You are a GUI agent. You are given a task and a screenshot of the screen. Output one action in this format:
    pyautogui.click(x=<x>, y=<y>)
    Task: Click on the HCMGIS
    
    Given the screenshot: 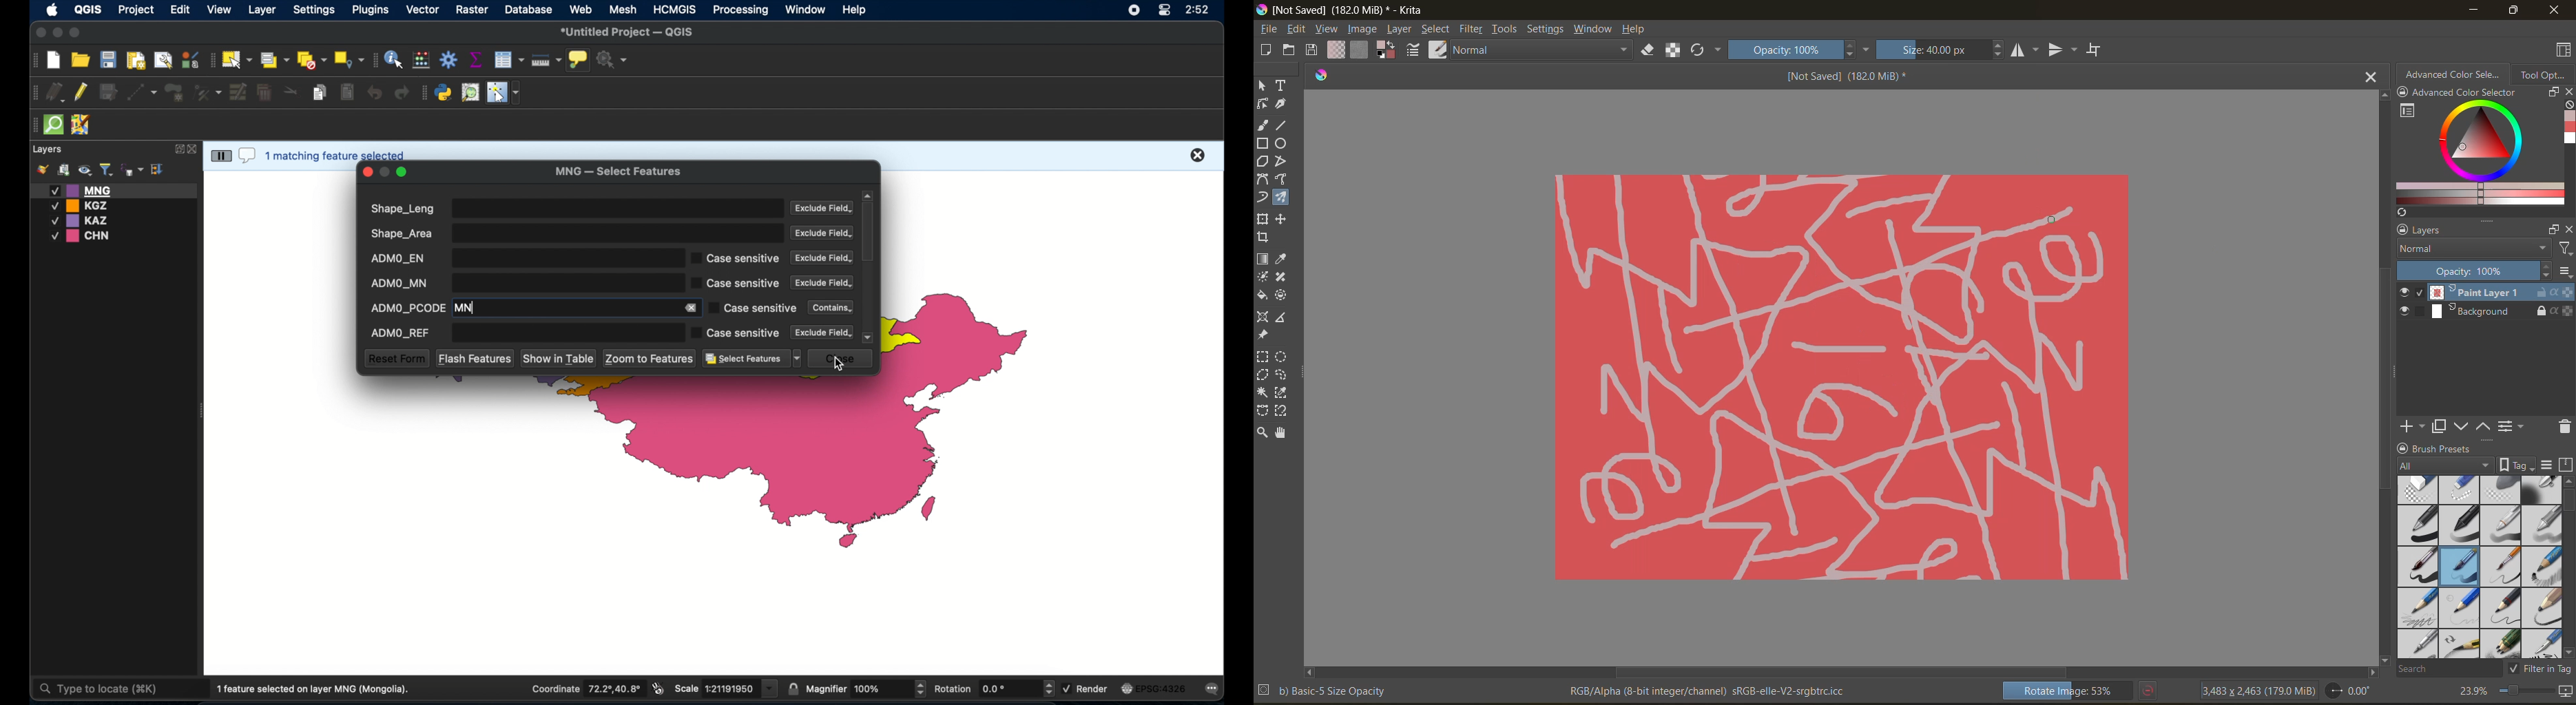 What is the action you would take?
    pyautogui.click(x=675, y=10)
    